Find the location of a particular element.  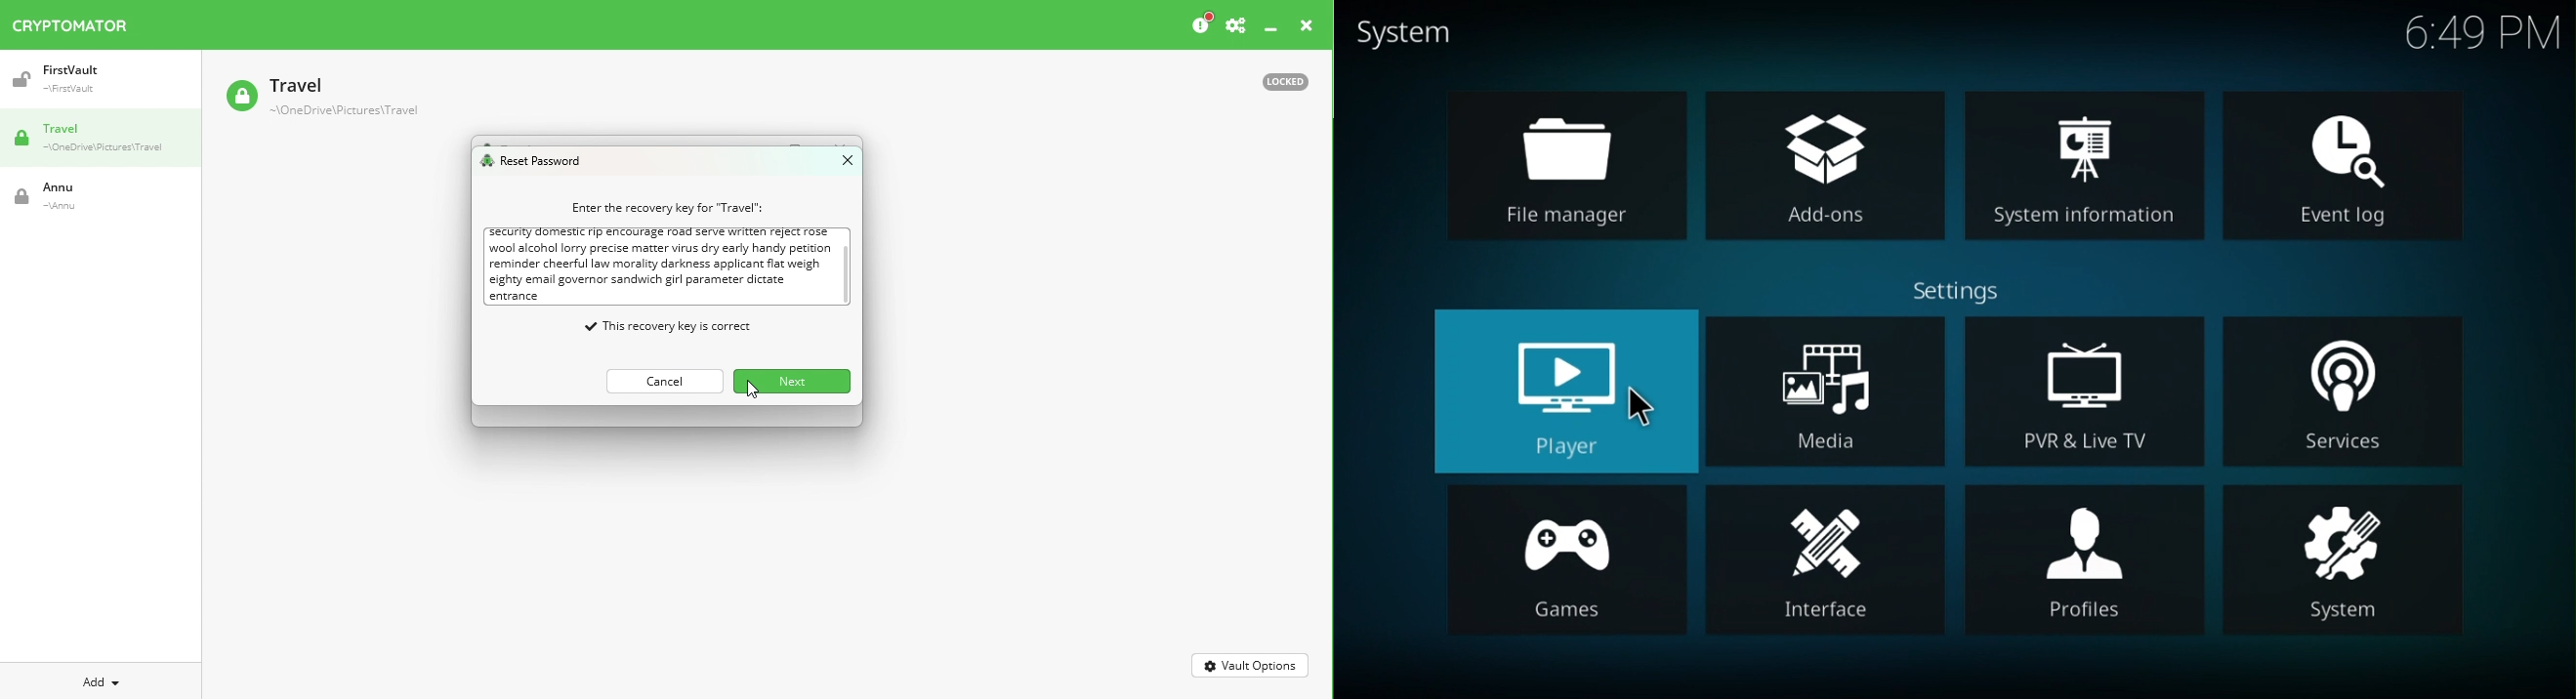

Vault is located at coordinates (83, 196).